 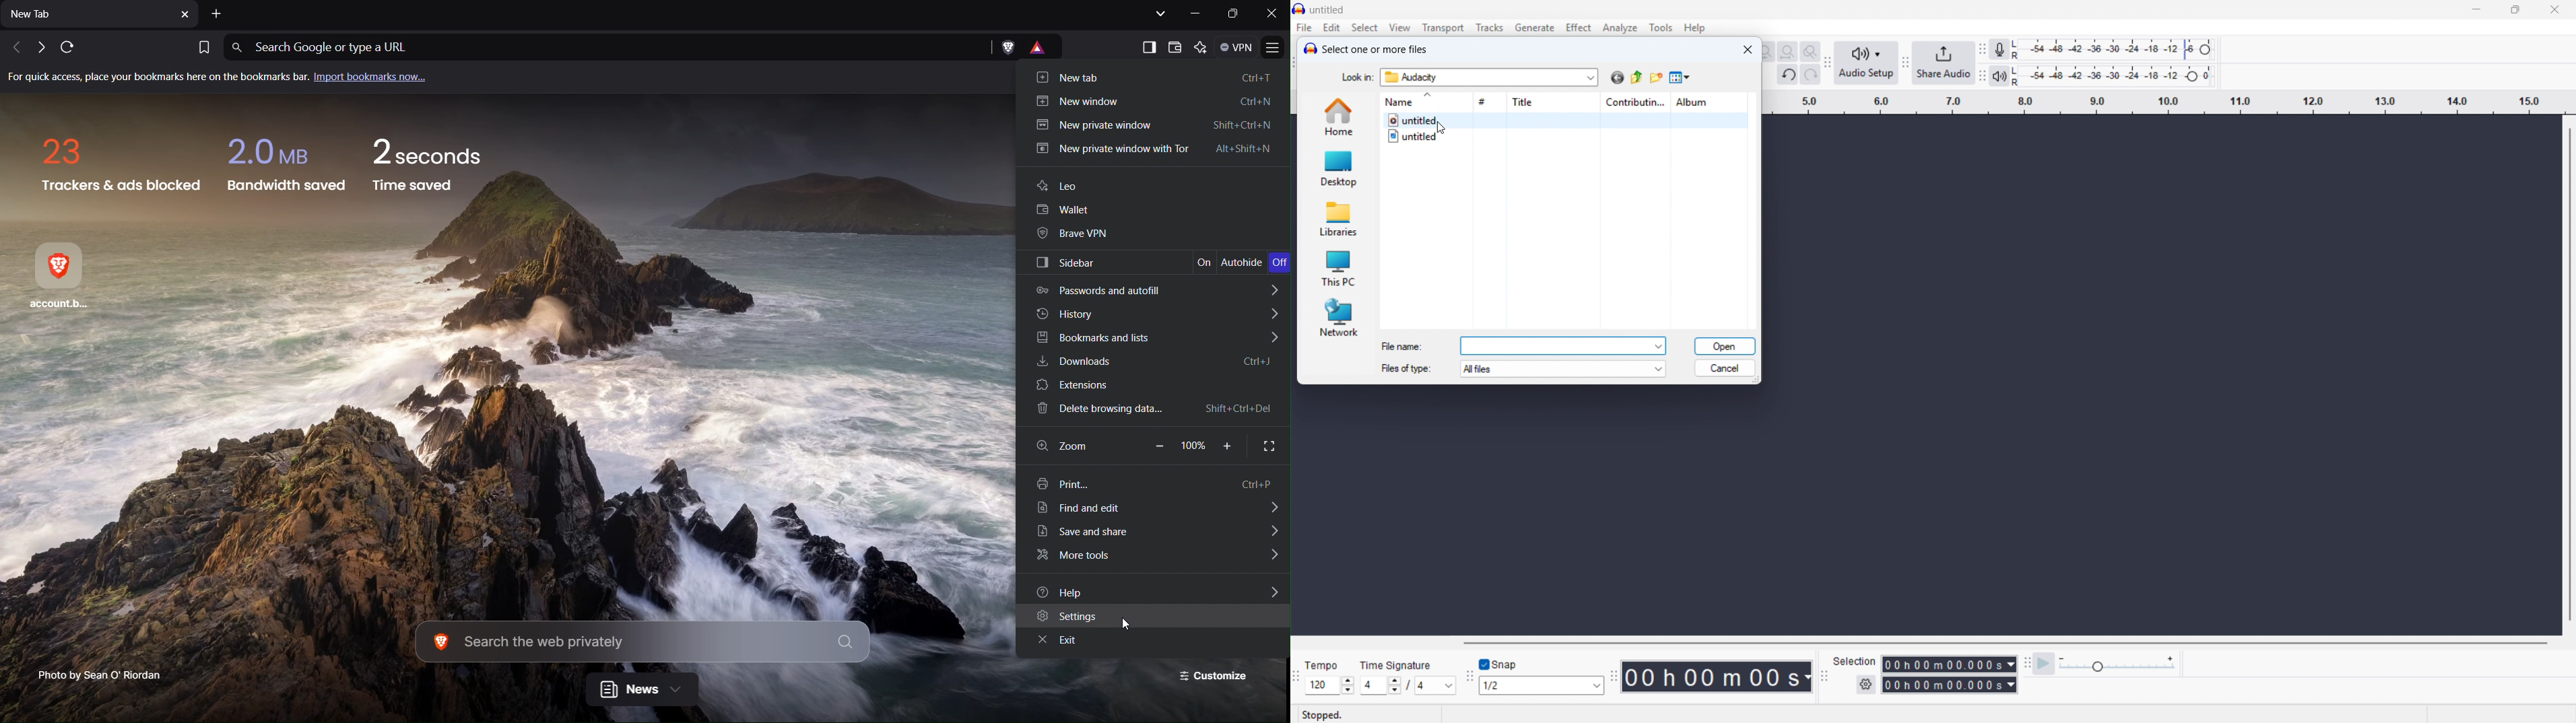 I want to click on Desktop, so click(x=1338, y=168).